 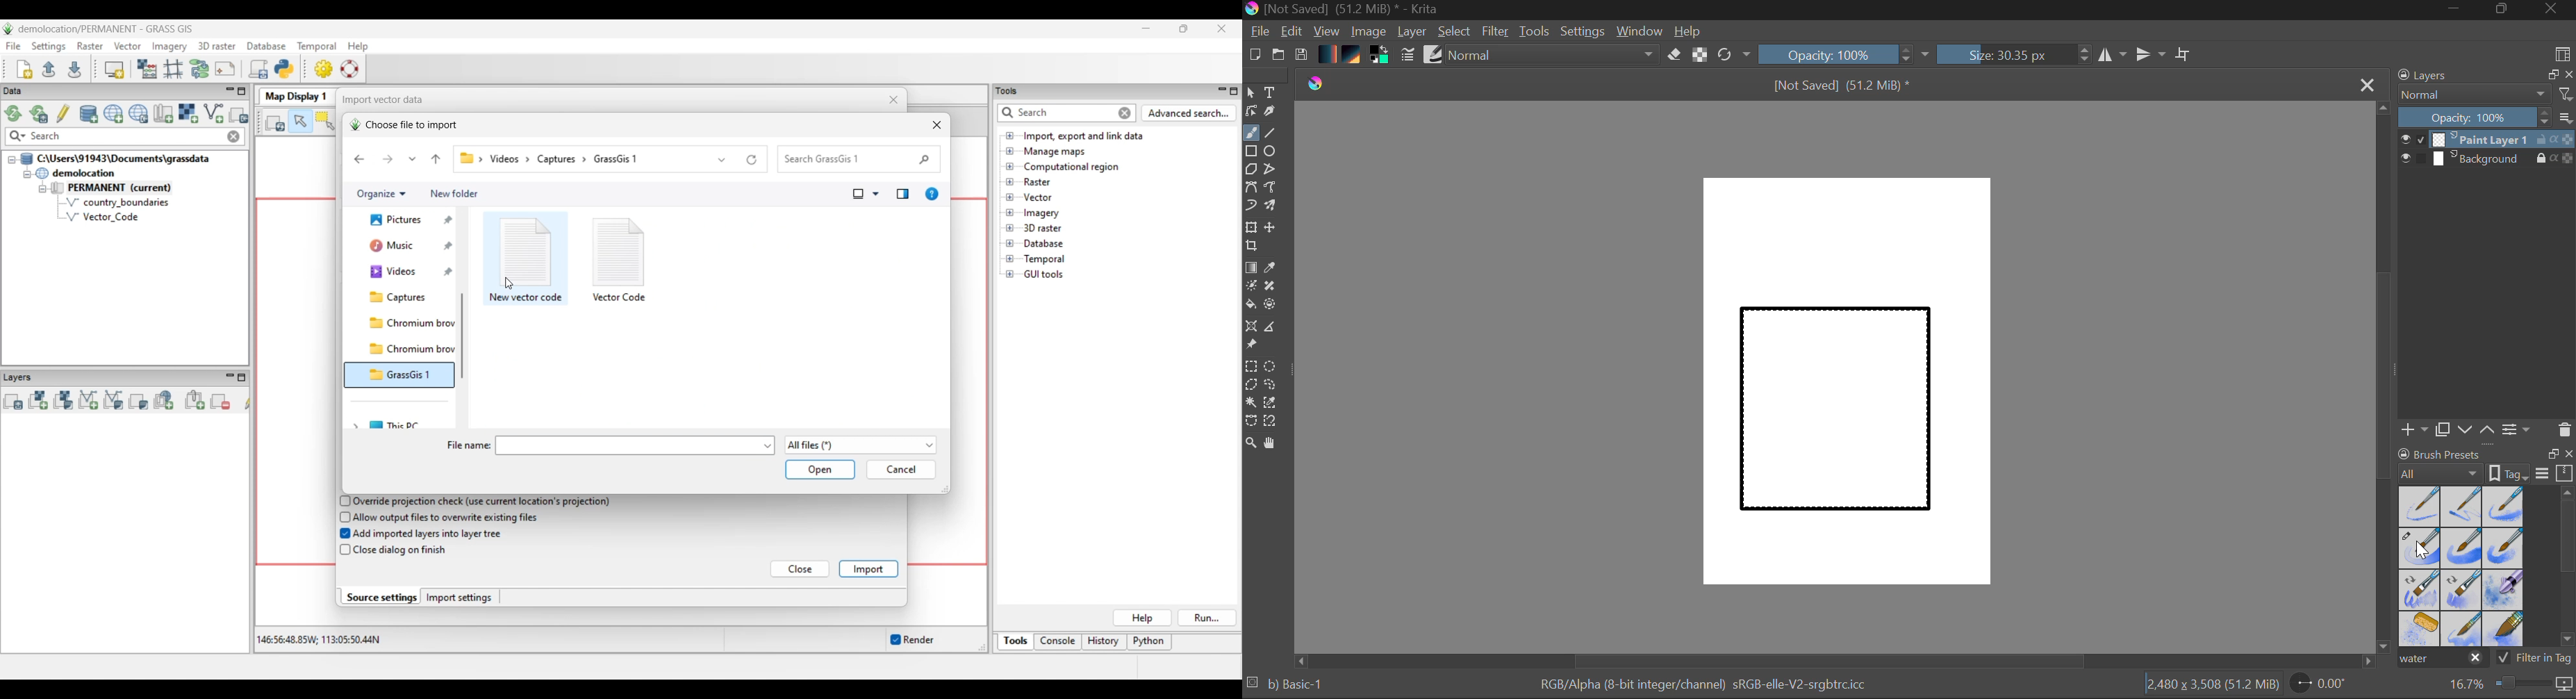 What do you see at coordinates (2414, 429) in the screenshot?
I see `Add Layer` at bounding box center [2414, 429].